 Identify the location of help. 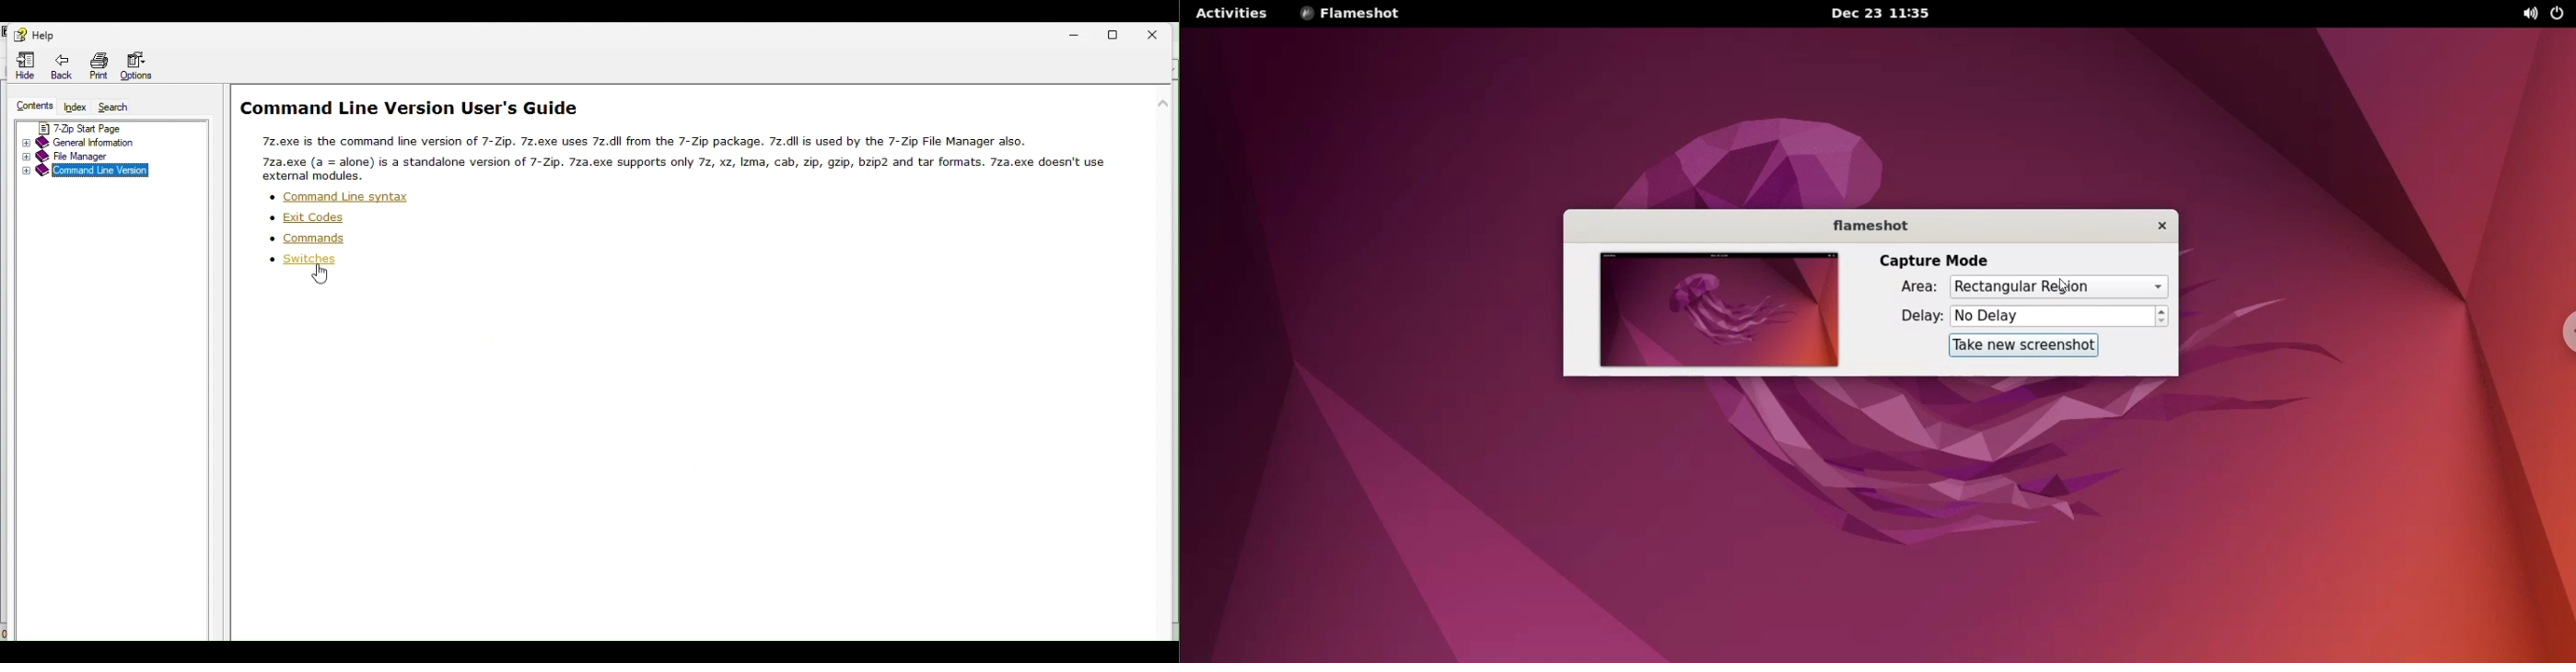
(32, 35).